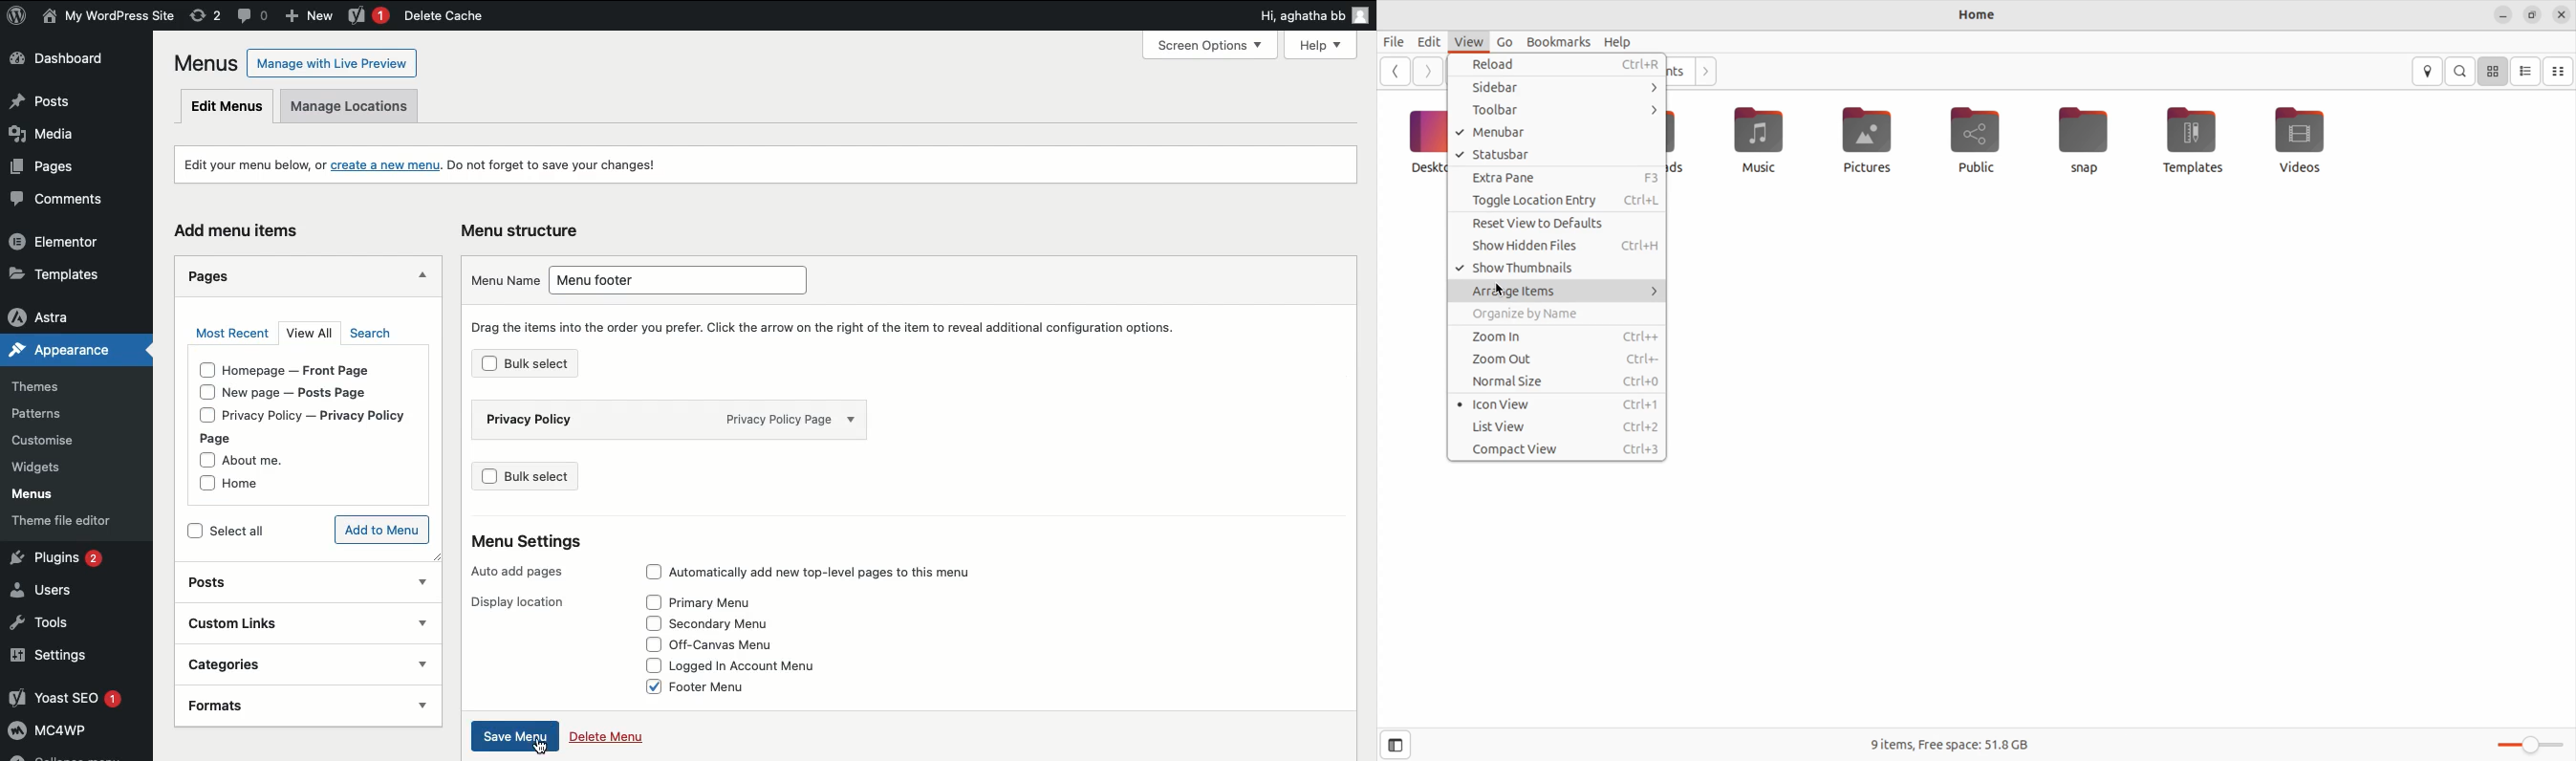 Image resolution: width=2576 pixels, height=784 pixels. Describe the element at coordinates (2426, 71) in the screenshot. I see `locations` at that location.